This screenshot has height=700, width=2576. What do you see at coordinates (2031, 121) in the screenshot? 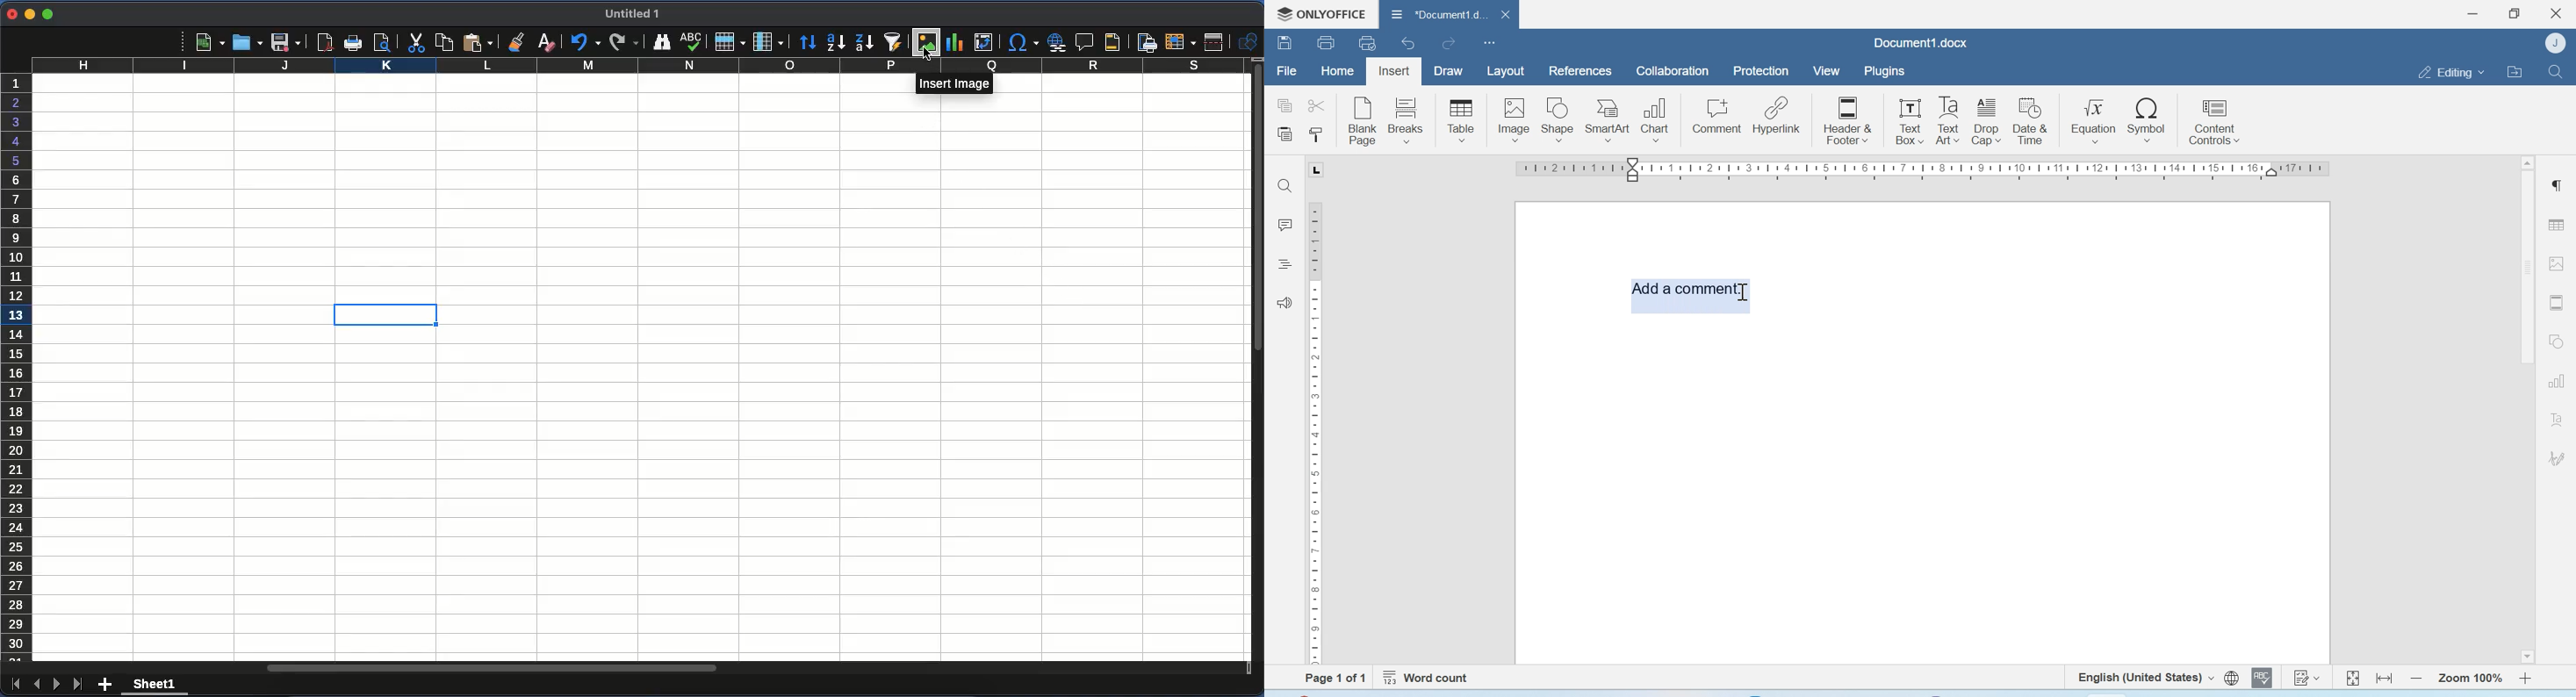
I see `Date & Time` at bounding box center [2031, 121].